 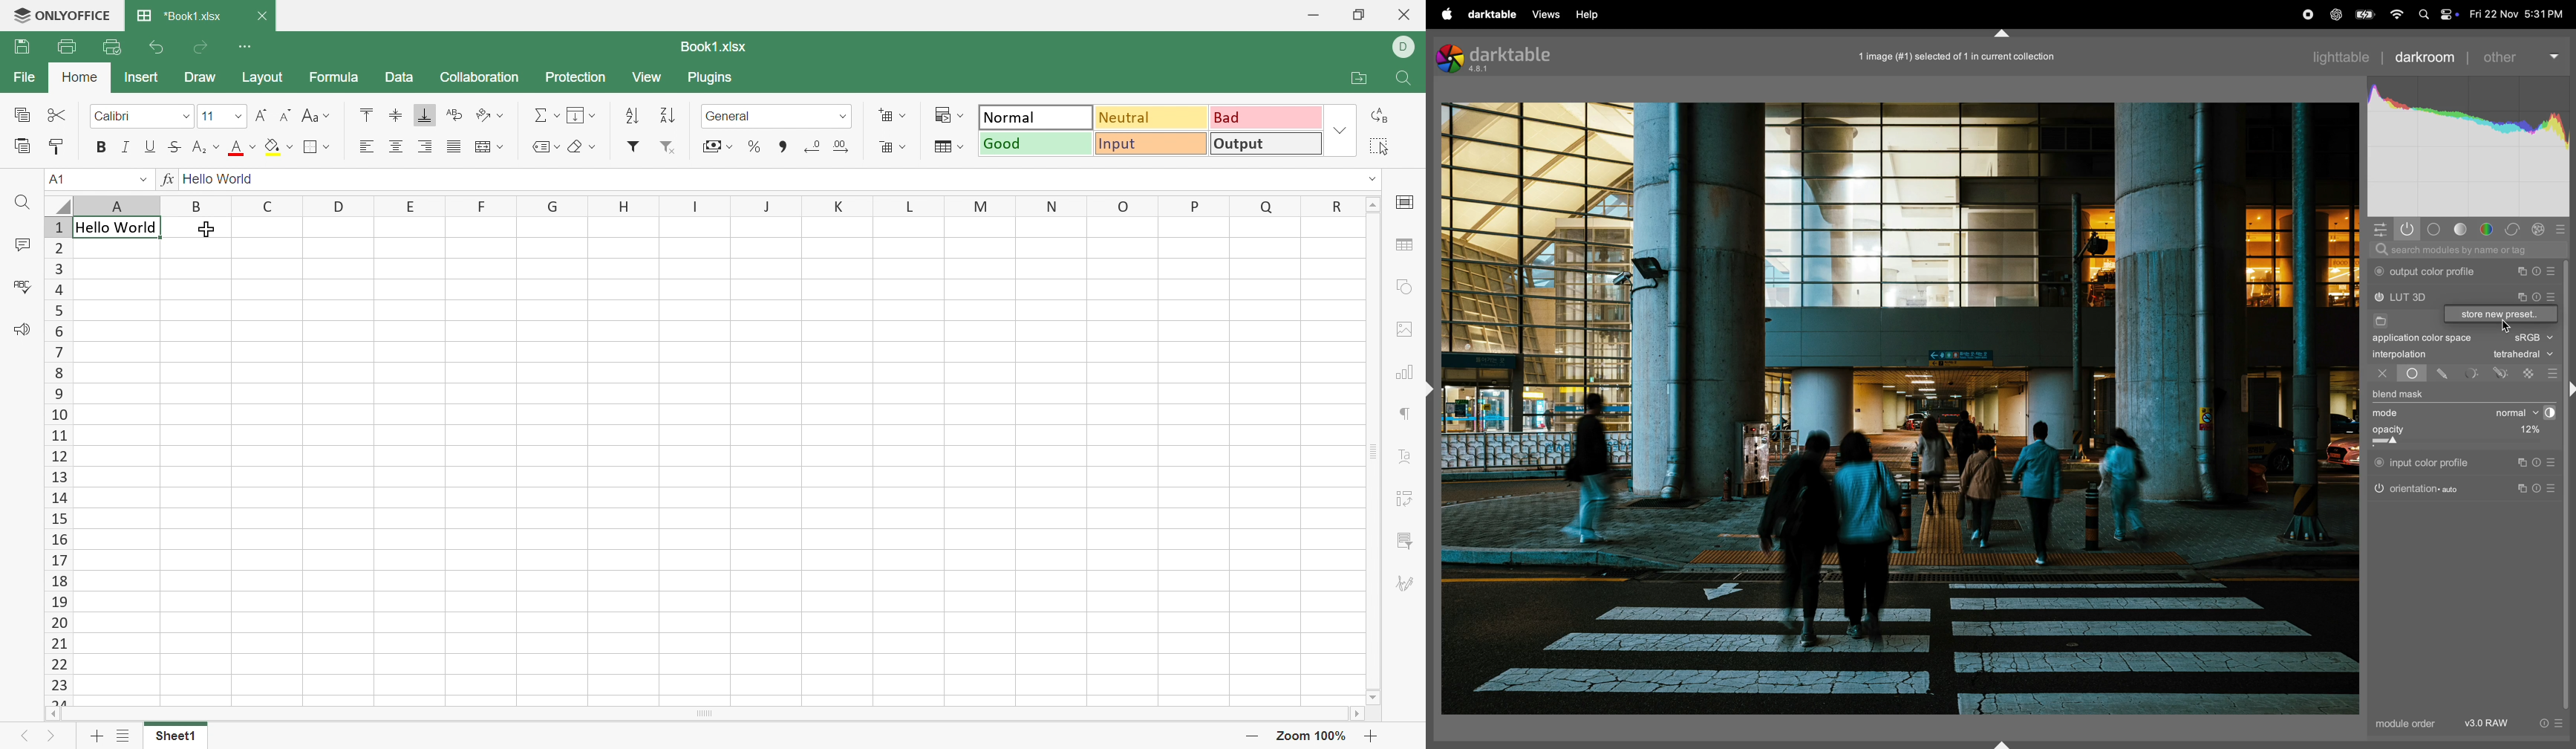 I want to click on Filter, so click(x=633, y=147).